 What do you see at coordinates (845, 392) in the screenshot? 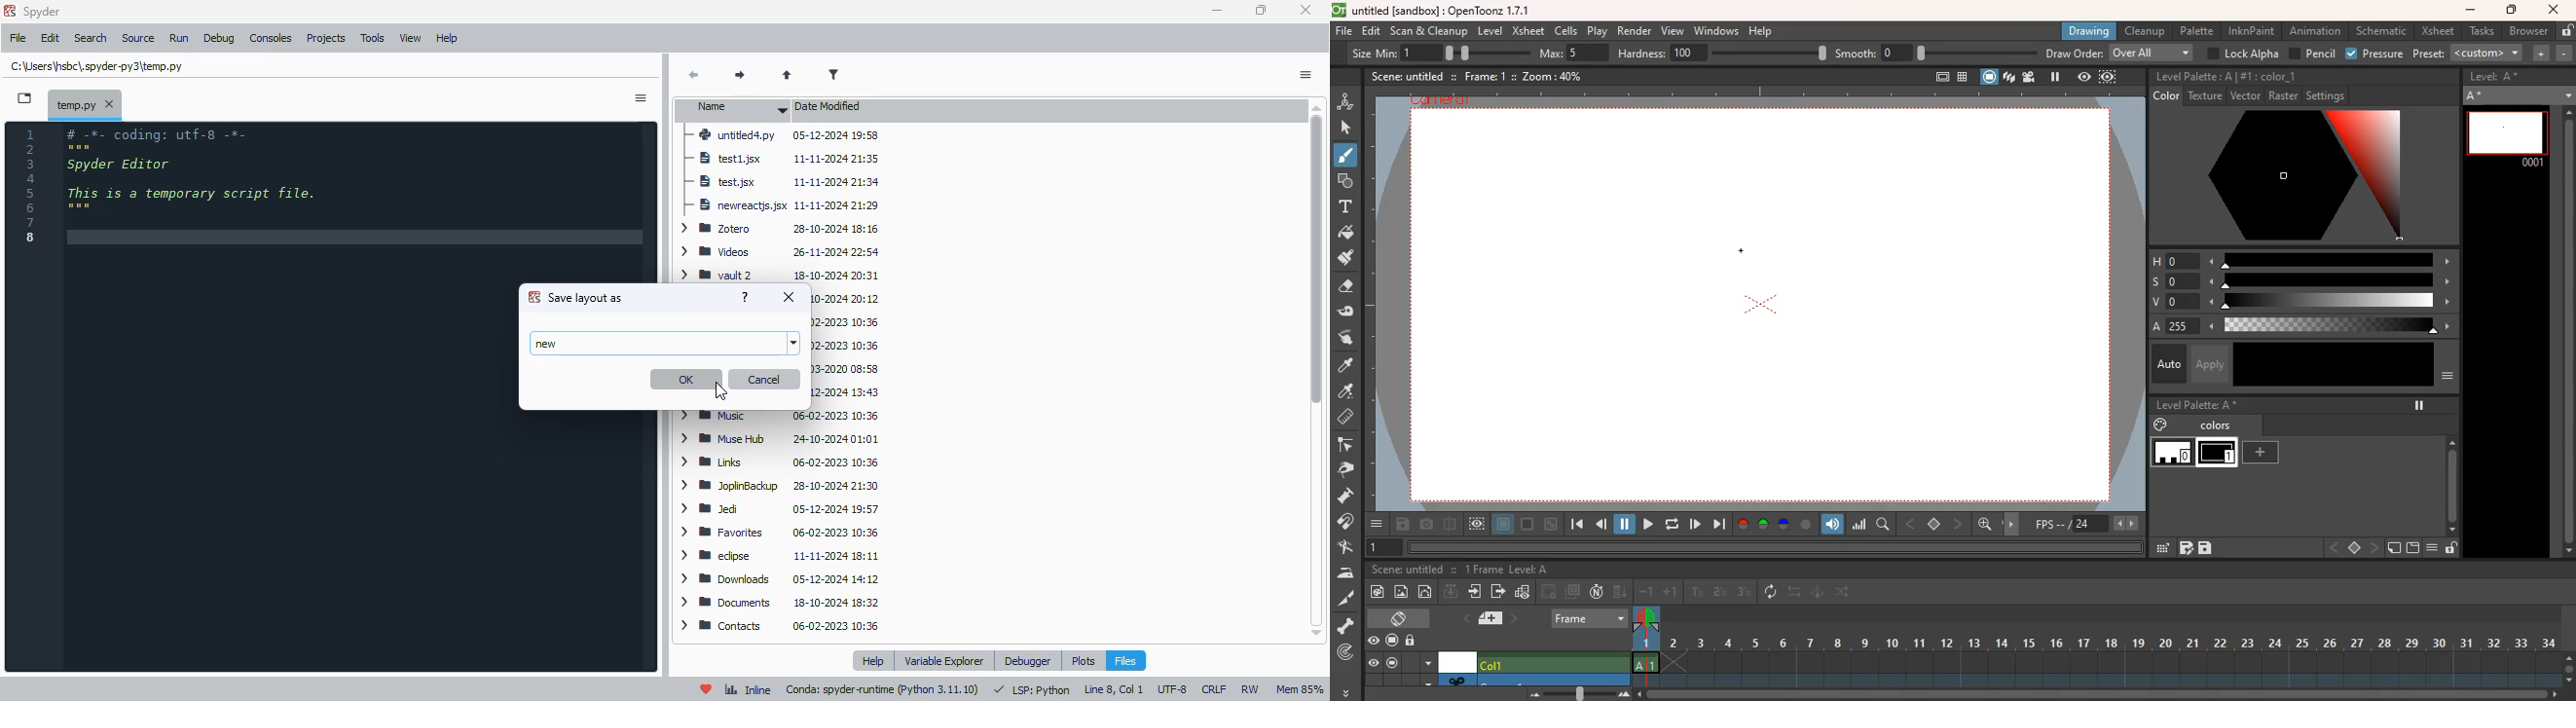
I see `OneDrive` at bounding box center [845, 392].